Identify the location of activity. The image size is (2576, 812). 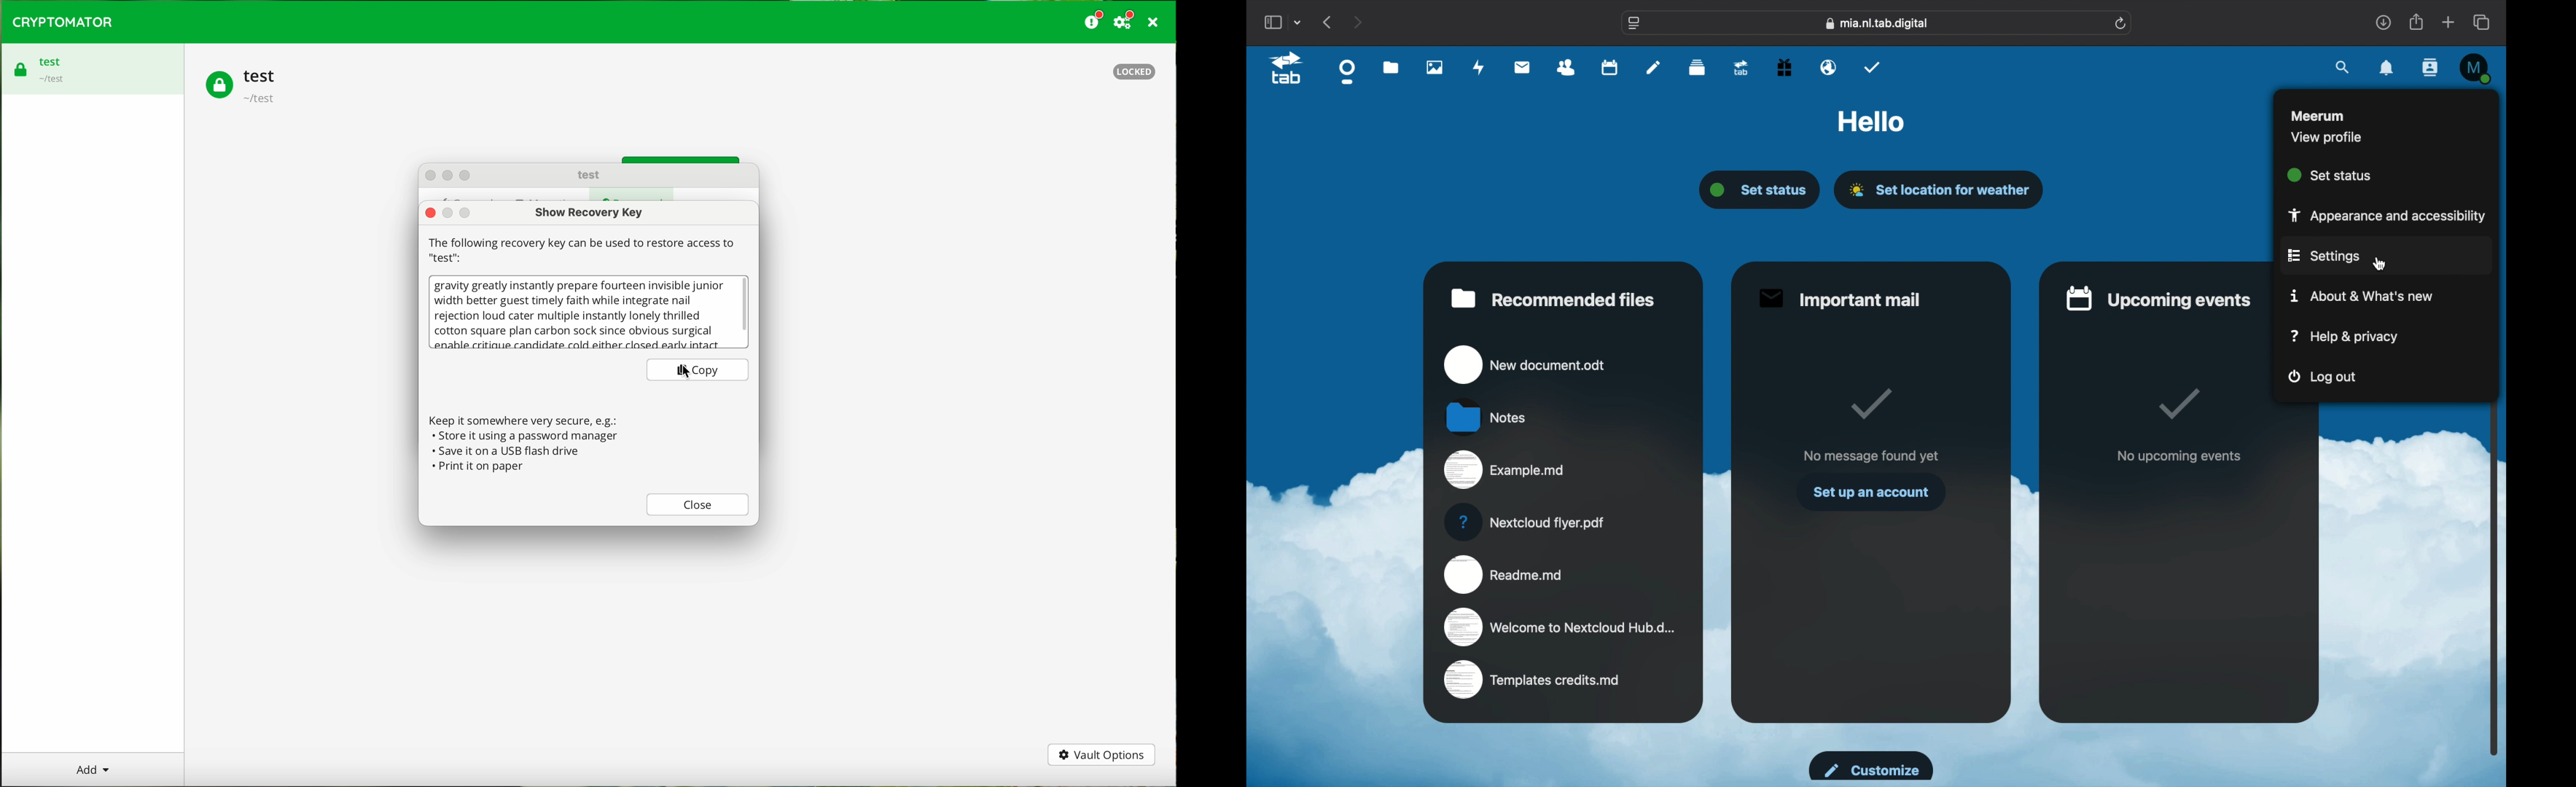
(1481, 68).